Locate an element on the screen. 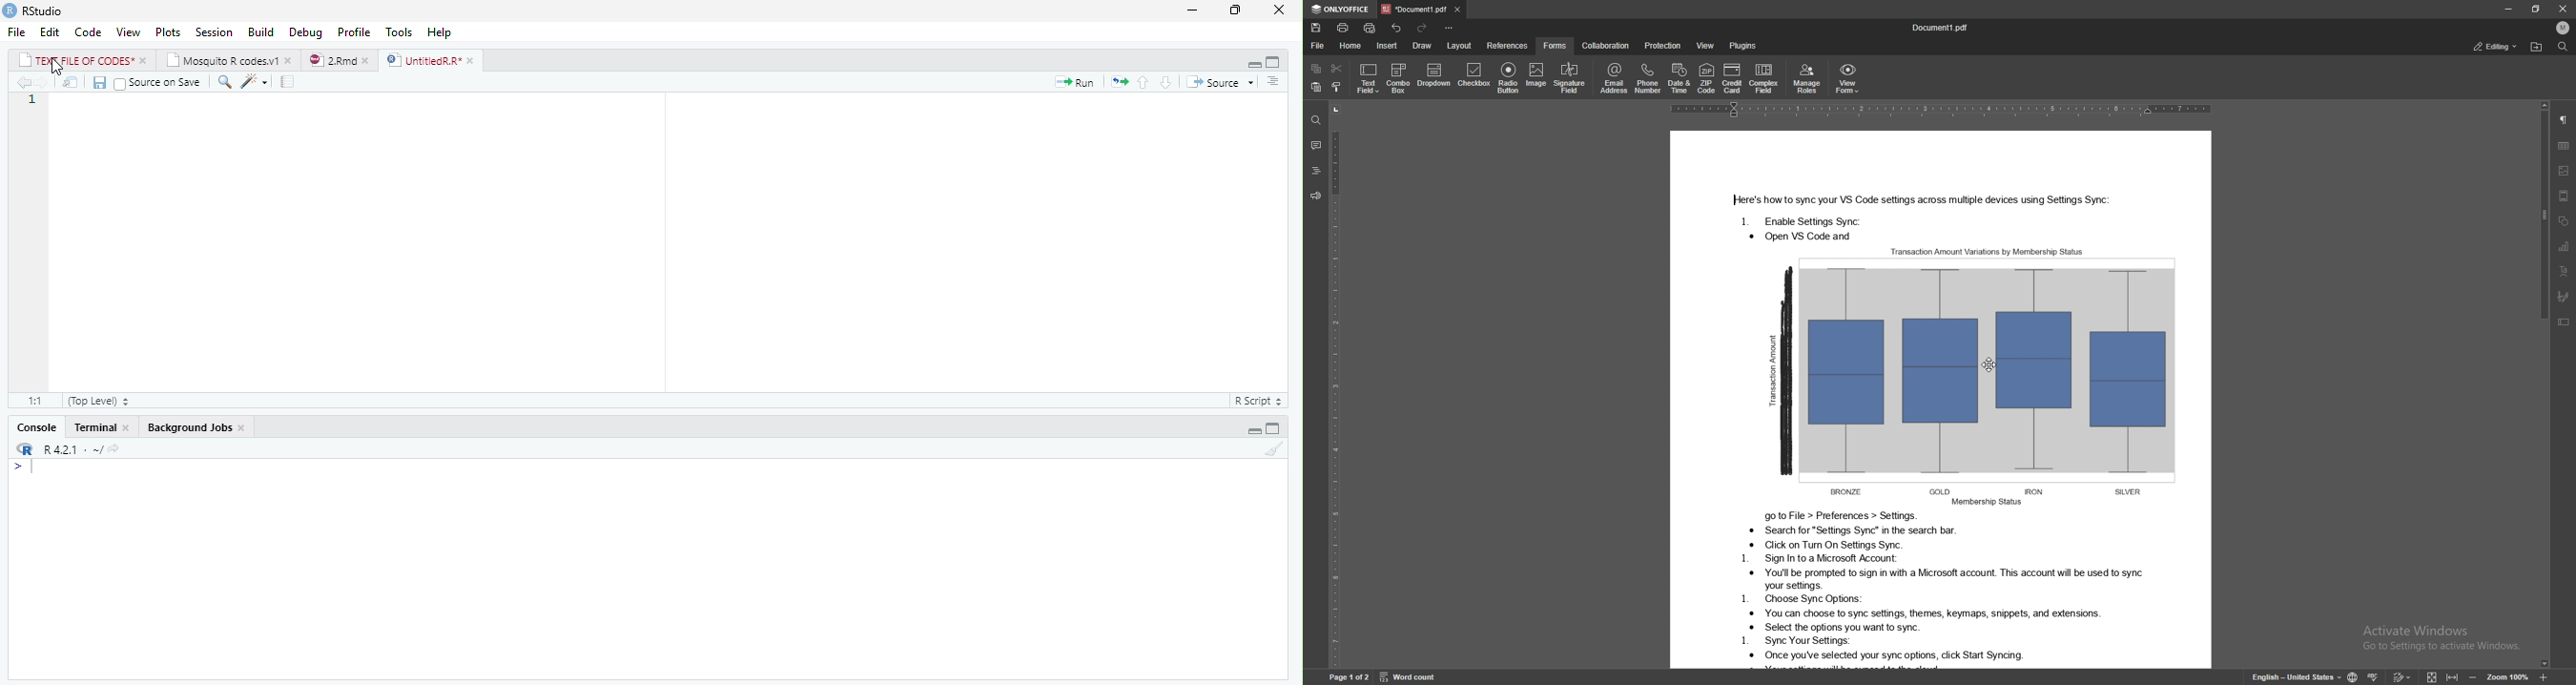  Code Tools is located at coordinates (666, 238).